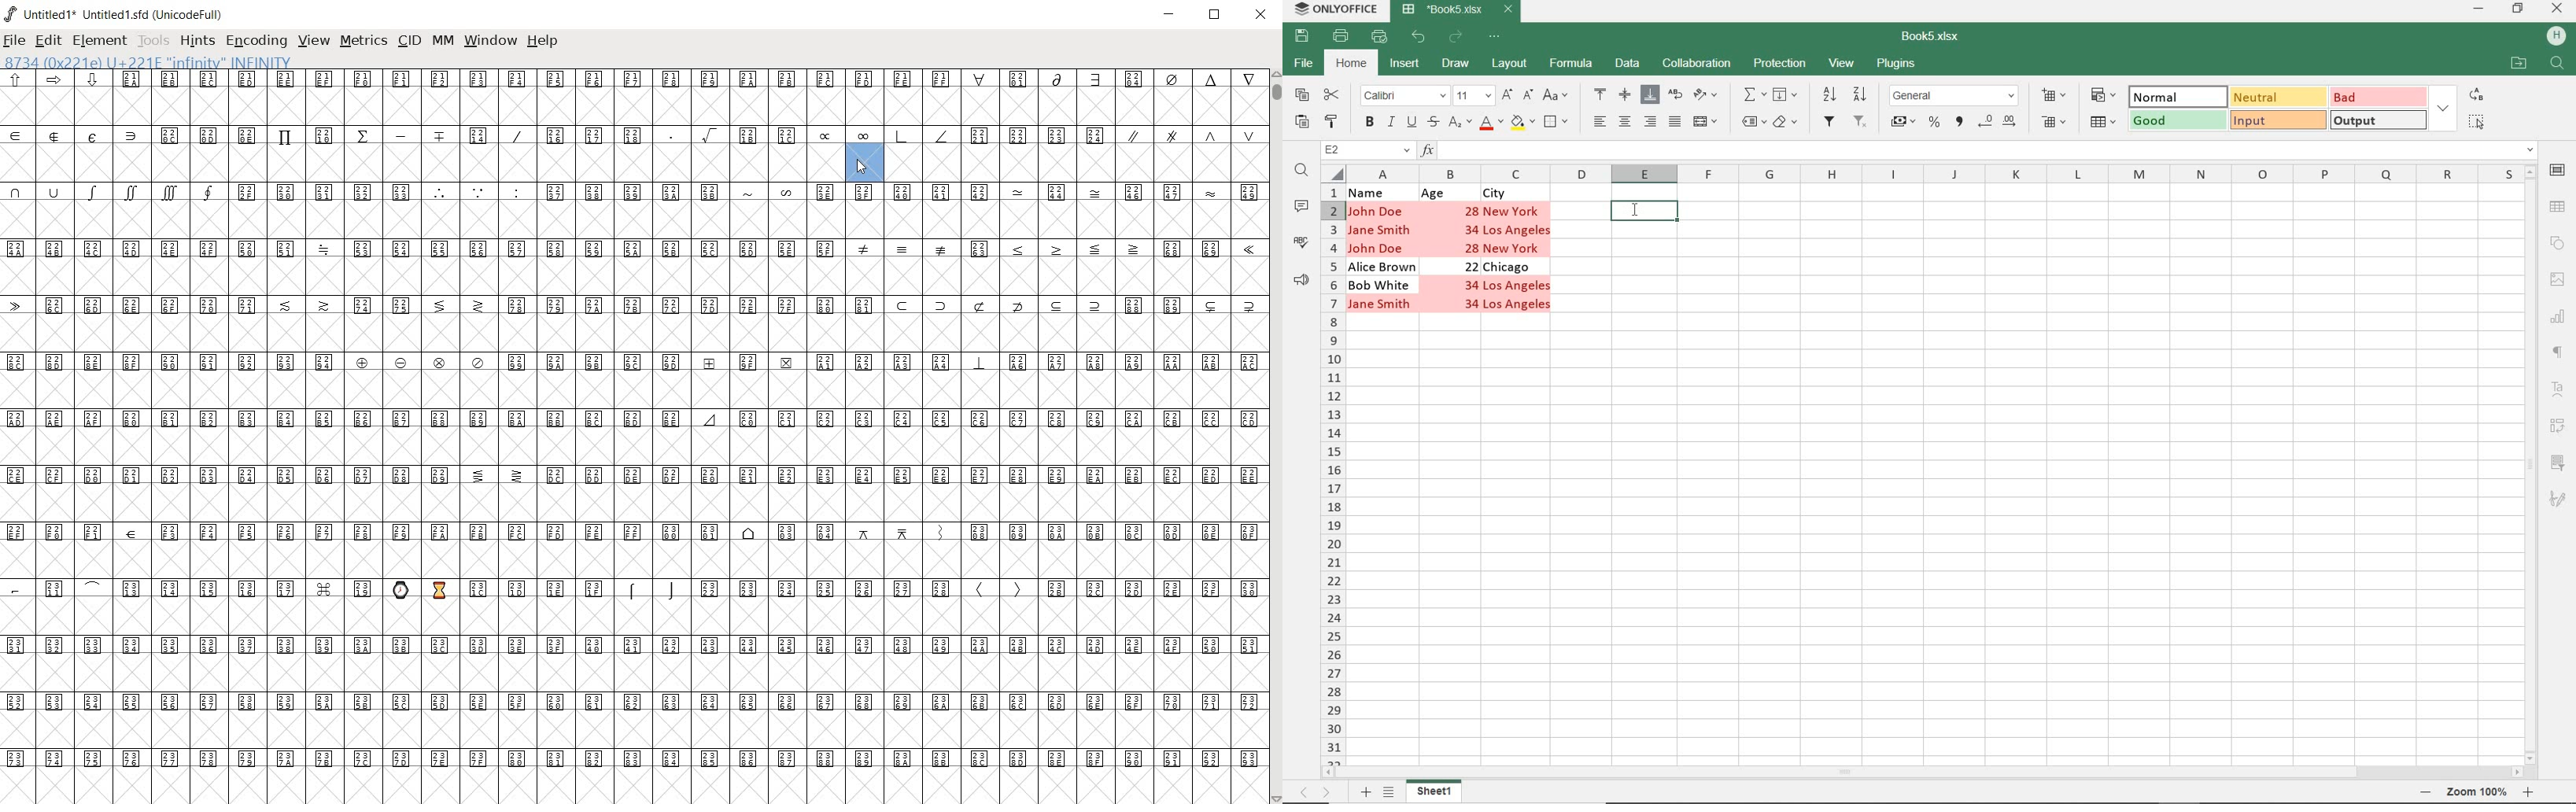 The height and width of the screenshot is (812, 2576). What do you see at coordinates (1350, 64) in the screenshot?
I see `HOME` at bounding box center [1350, 64].